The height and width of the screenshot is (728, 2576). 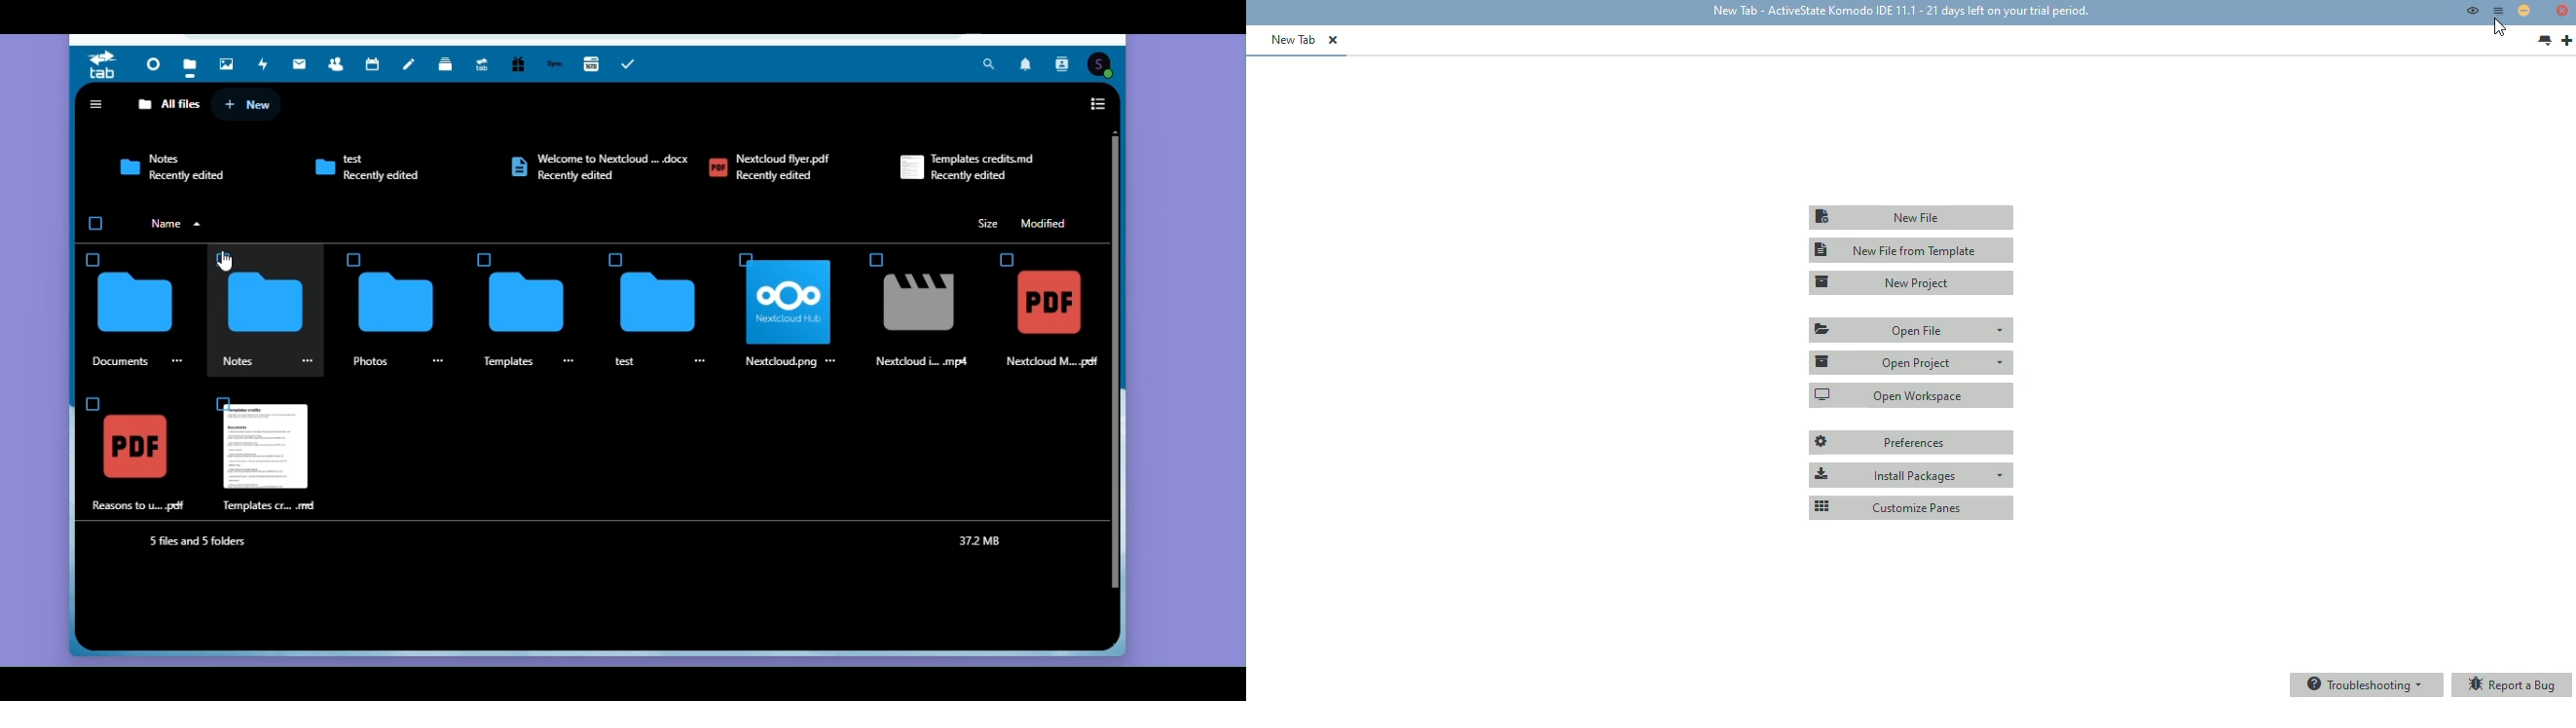 I want to click on Modified, so click(x=1044, y=222).